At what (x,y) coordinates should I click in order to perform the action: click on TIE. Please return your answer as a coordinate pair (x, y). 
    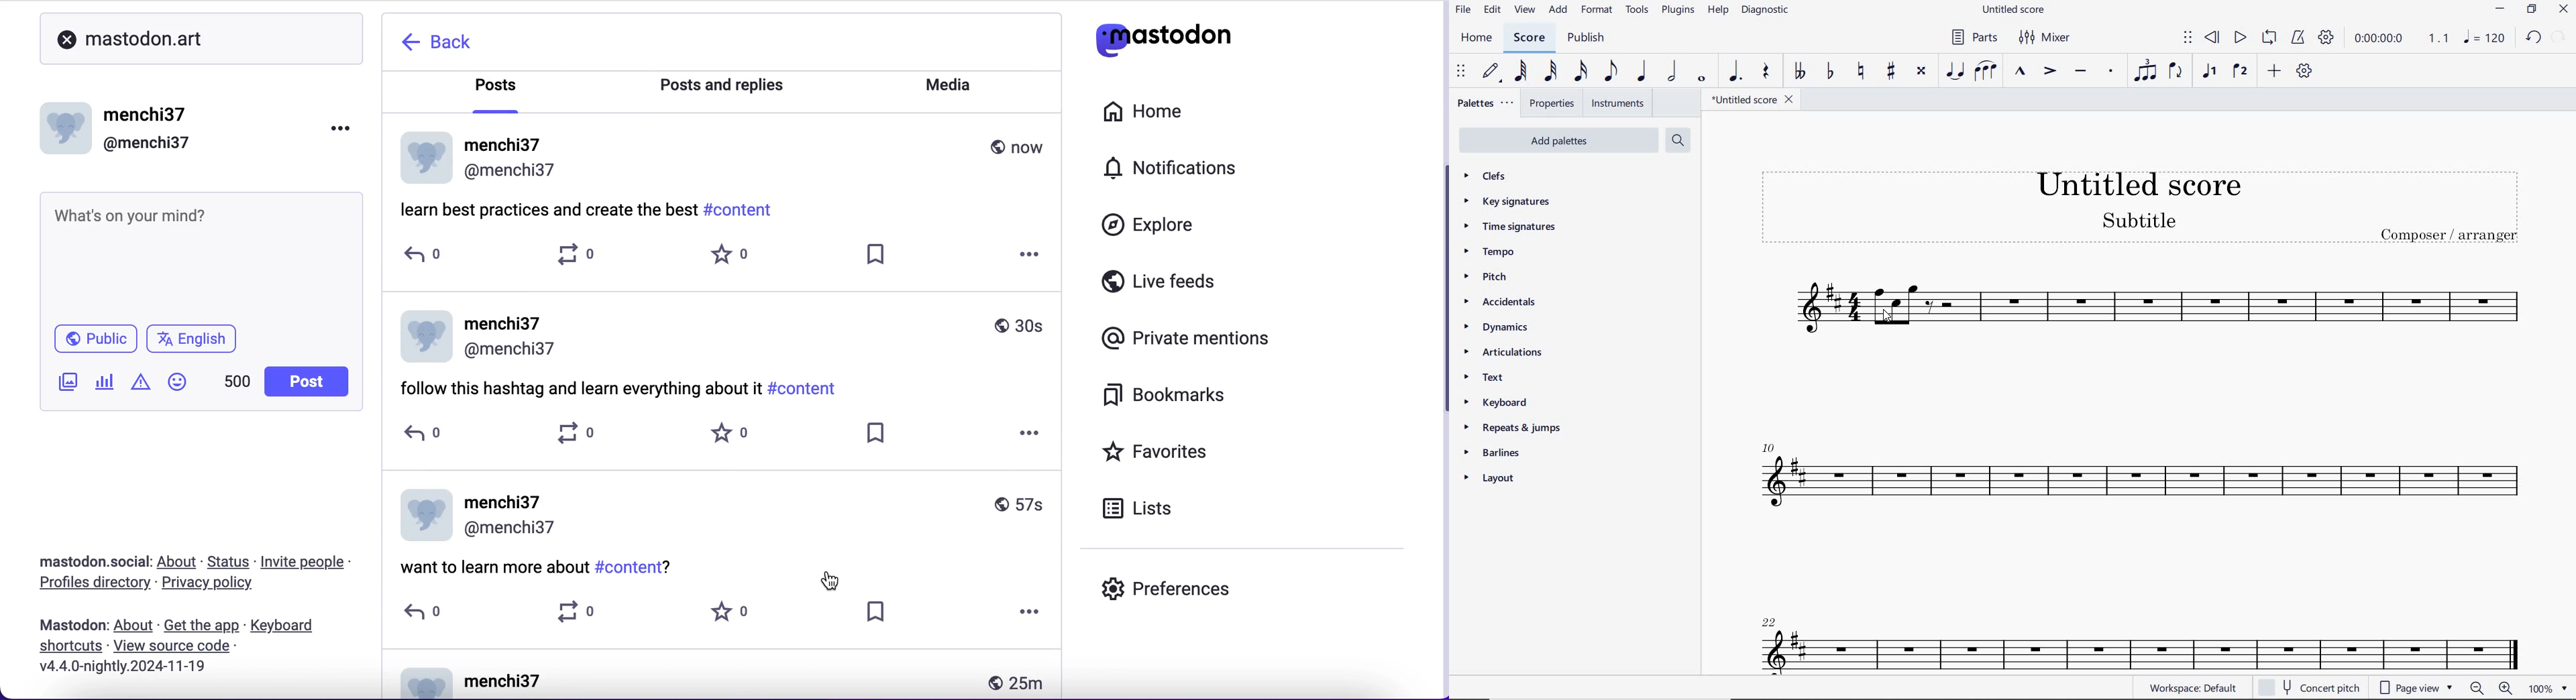
    Looking at the image, I should click on (1955, 71).